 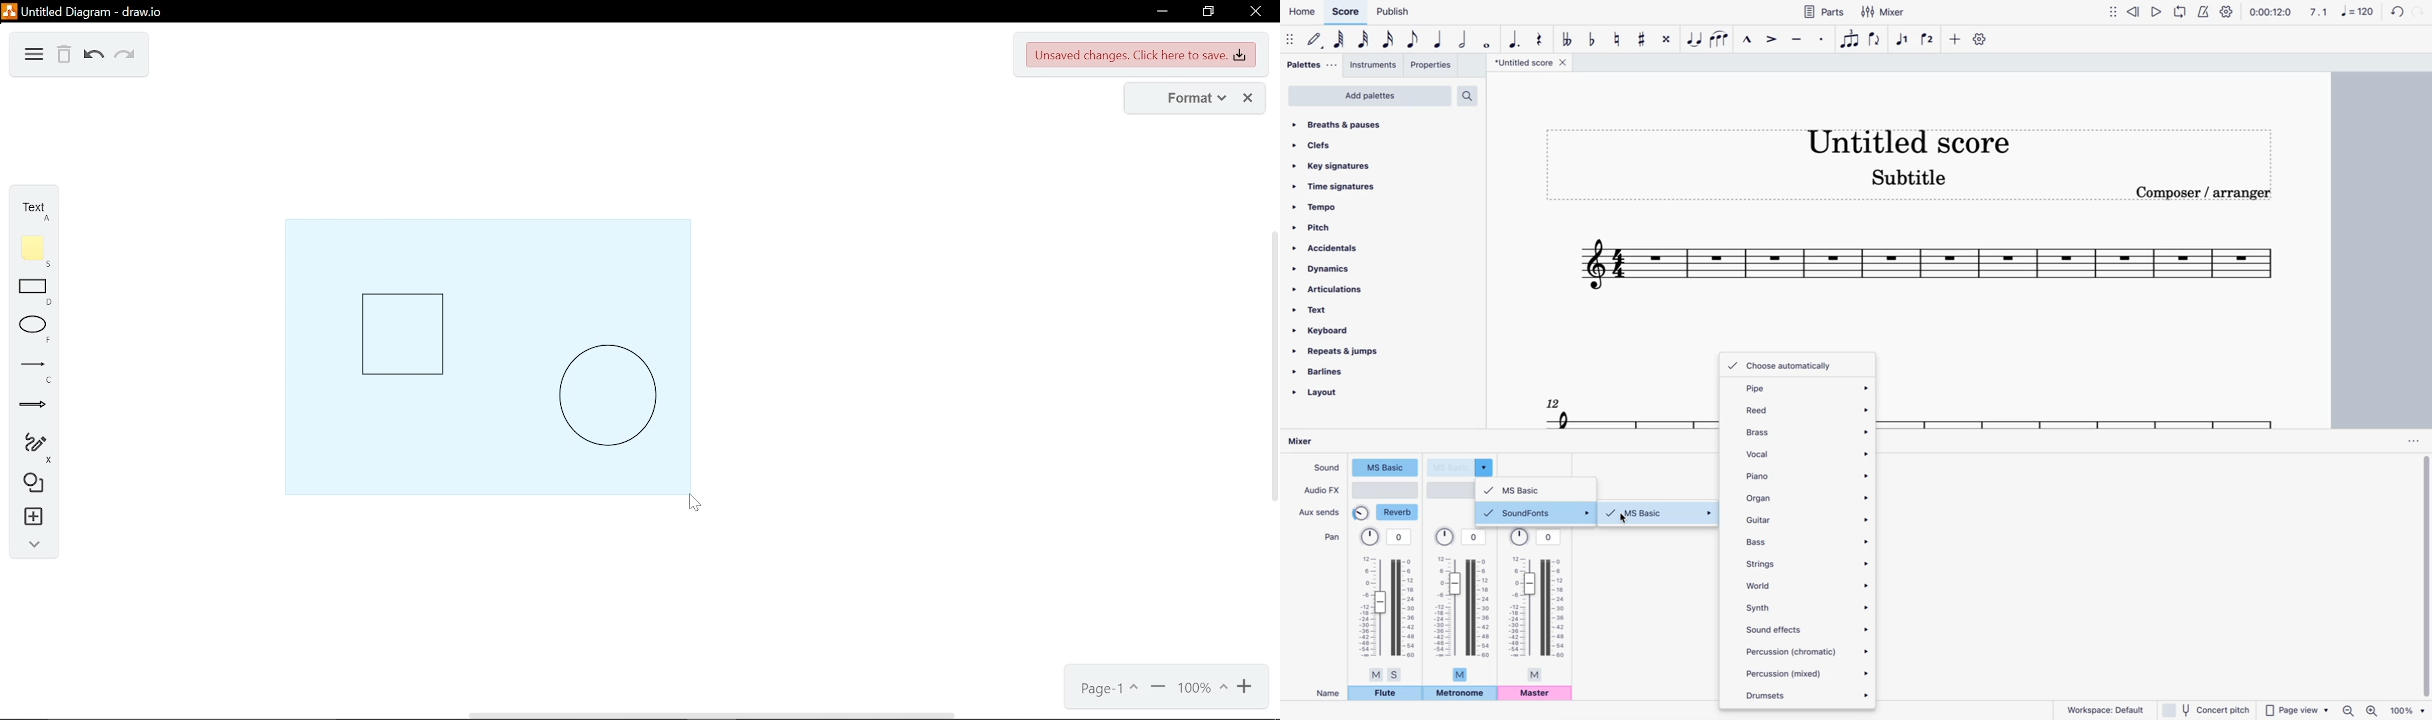 I want to click on slur, so click(x=1723, y=40).